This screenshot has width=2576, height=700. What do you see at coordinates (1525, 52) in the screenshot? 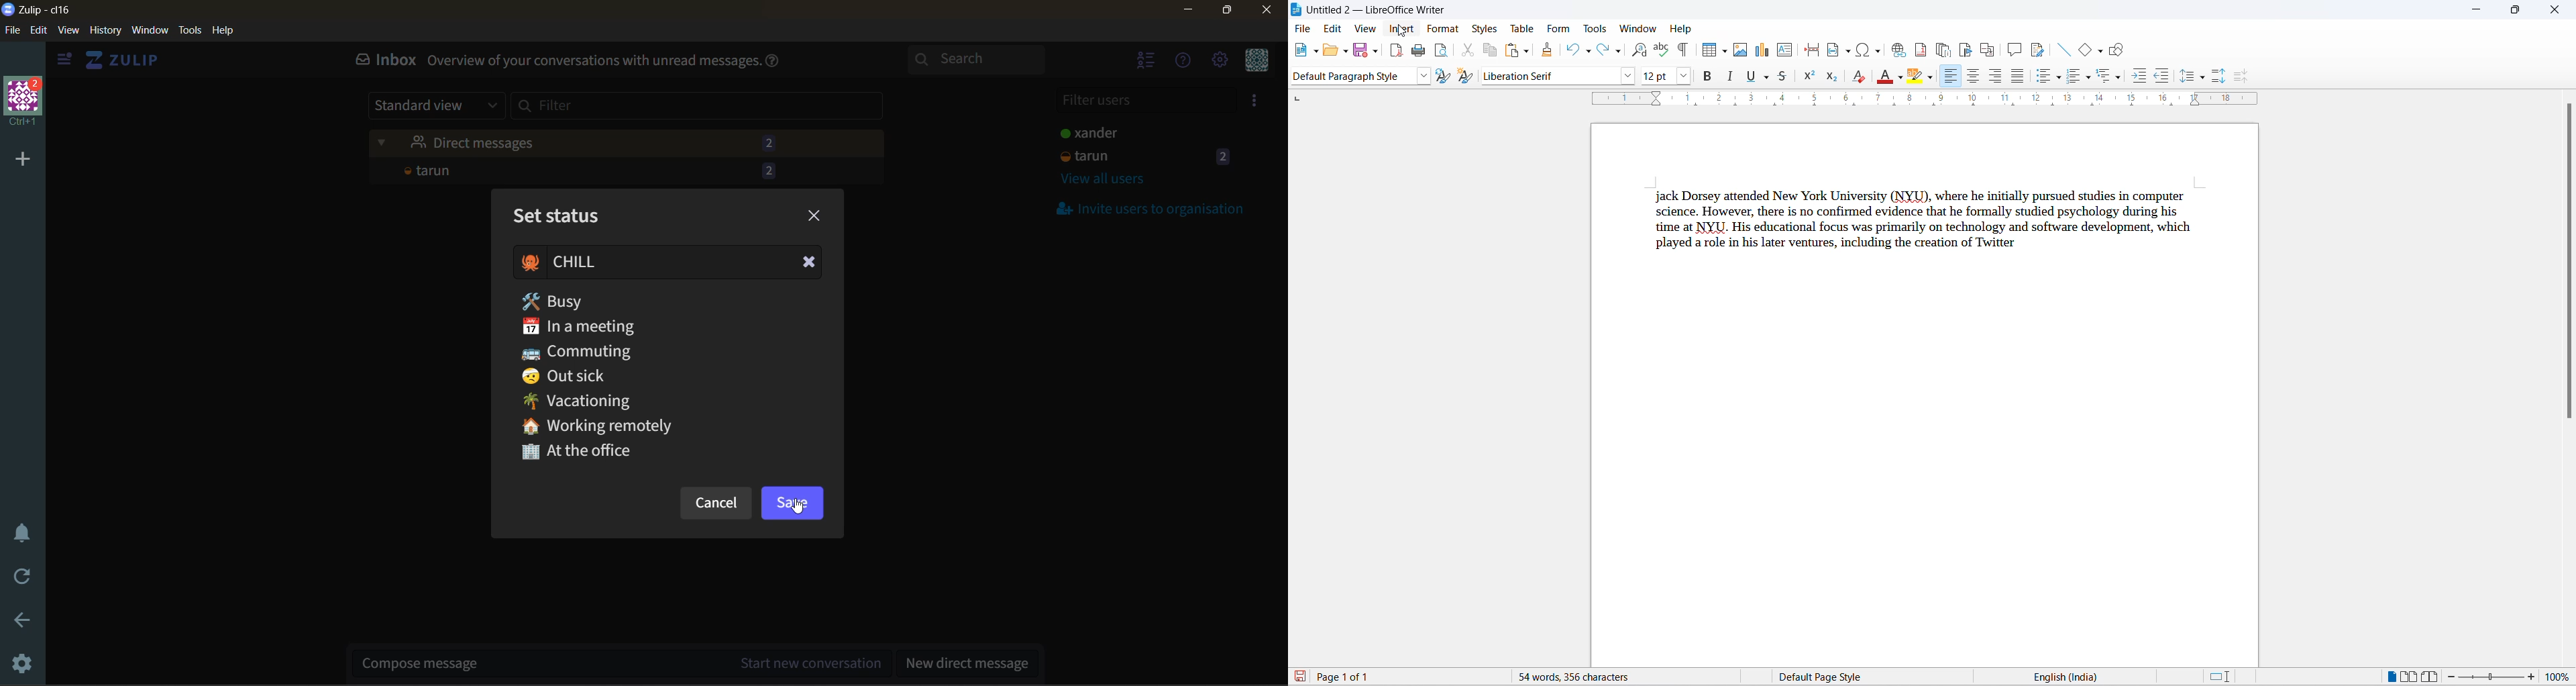
I see `paste options` at bounding box center [1525, 52].